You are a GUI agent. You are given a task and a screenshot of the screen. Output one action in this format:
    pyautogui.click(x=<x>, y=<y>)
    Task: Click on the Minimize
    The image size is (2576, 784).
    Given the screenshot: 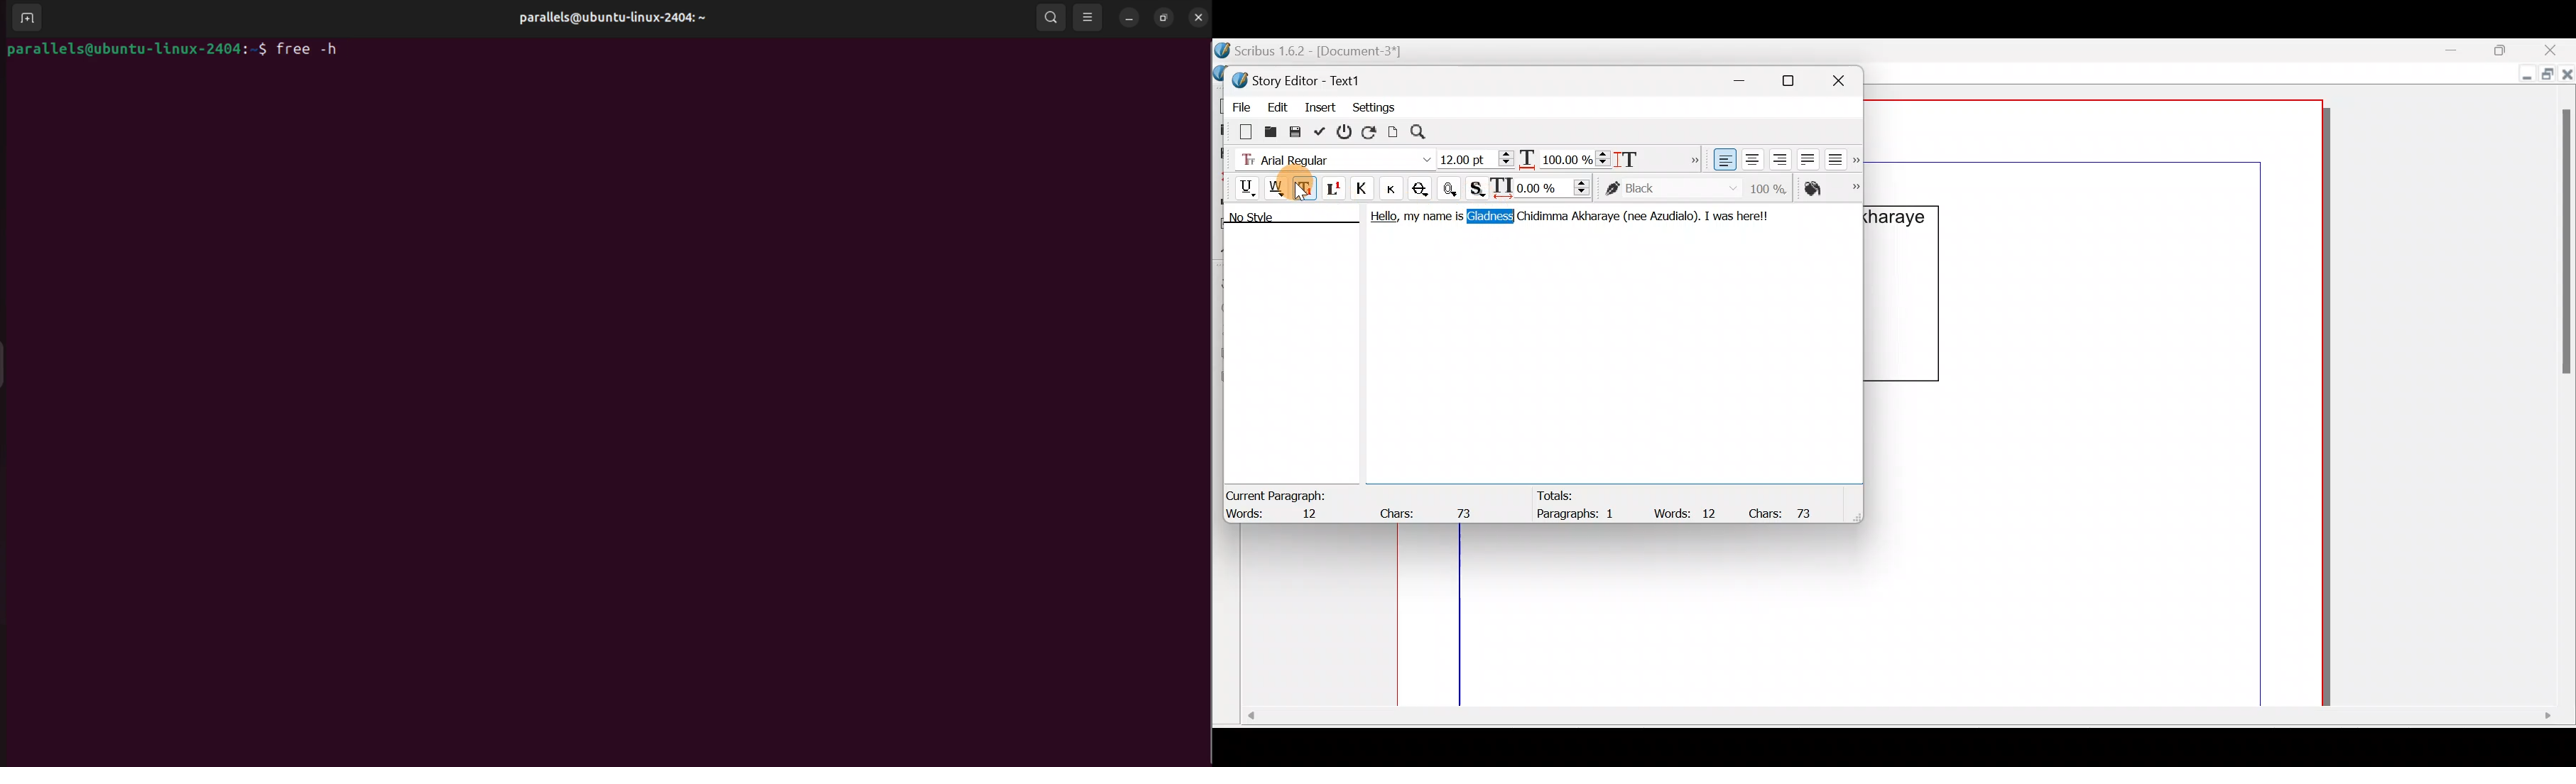 What is the action you would take?
    pyautogui.click(x=2523, y=76)
    